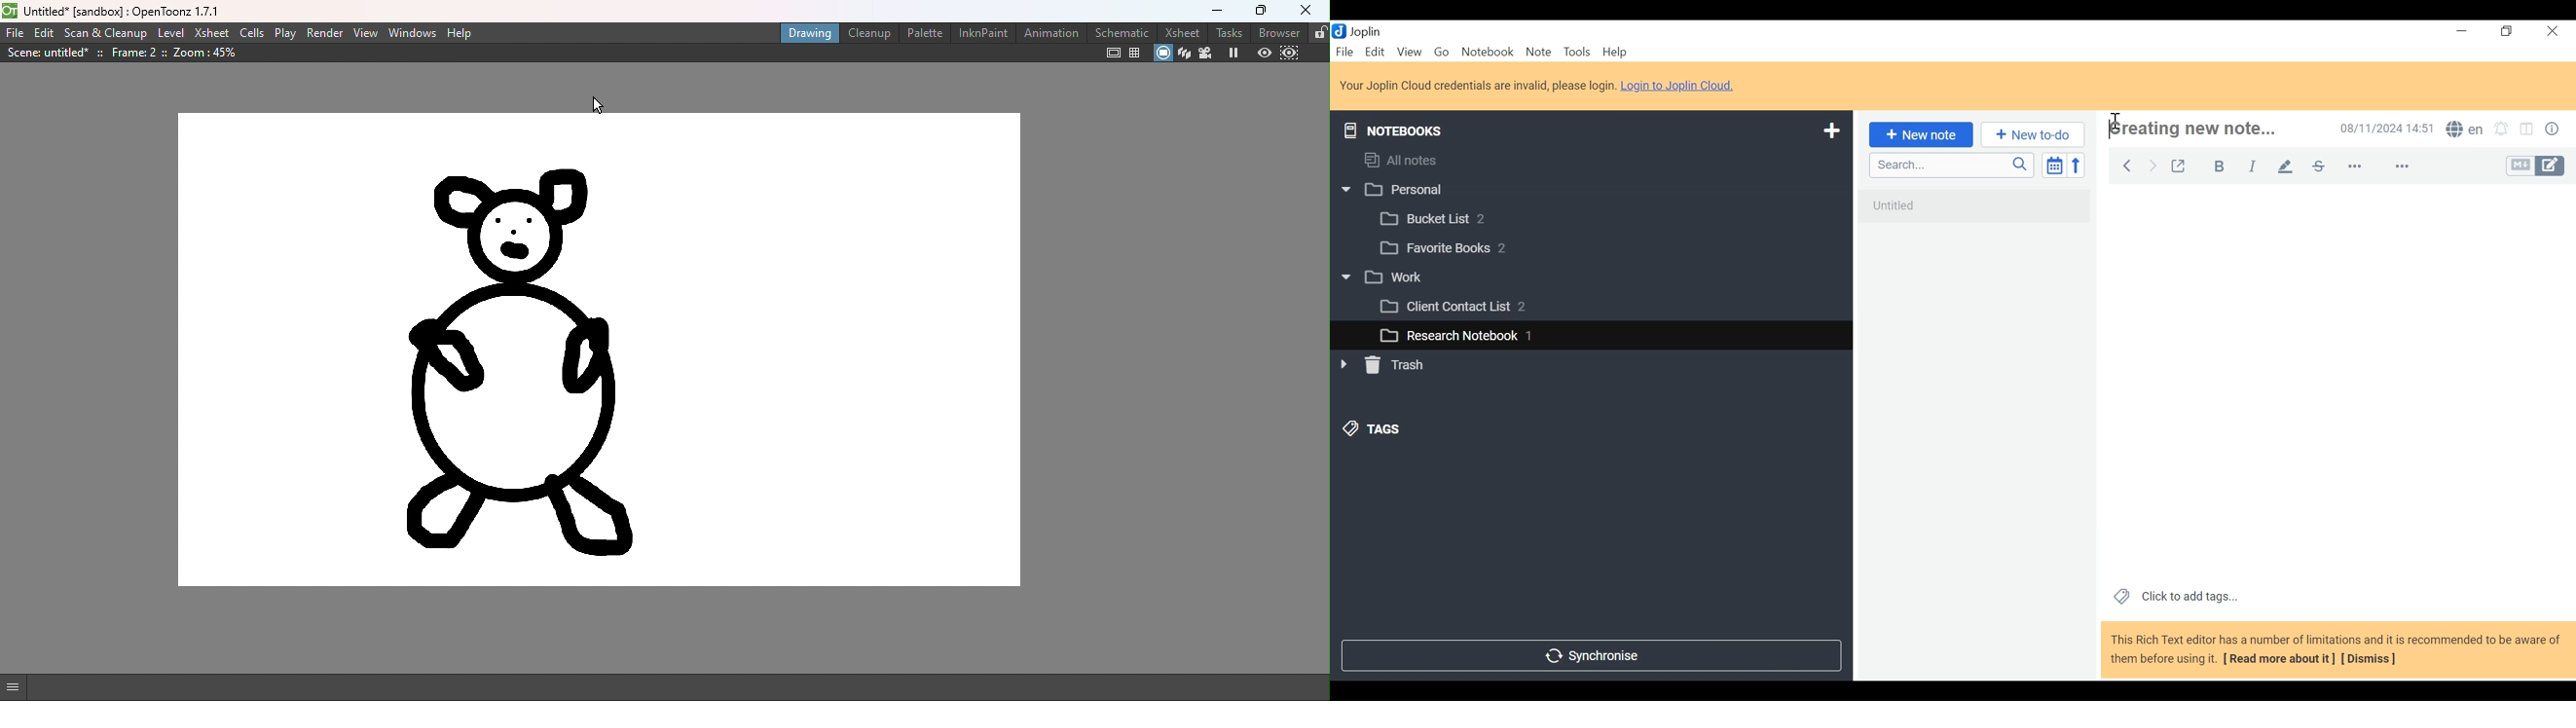 This screenshot has width=2576, height=728. I want to click on Cursor, so click(597, 105).